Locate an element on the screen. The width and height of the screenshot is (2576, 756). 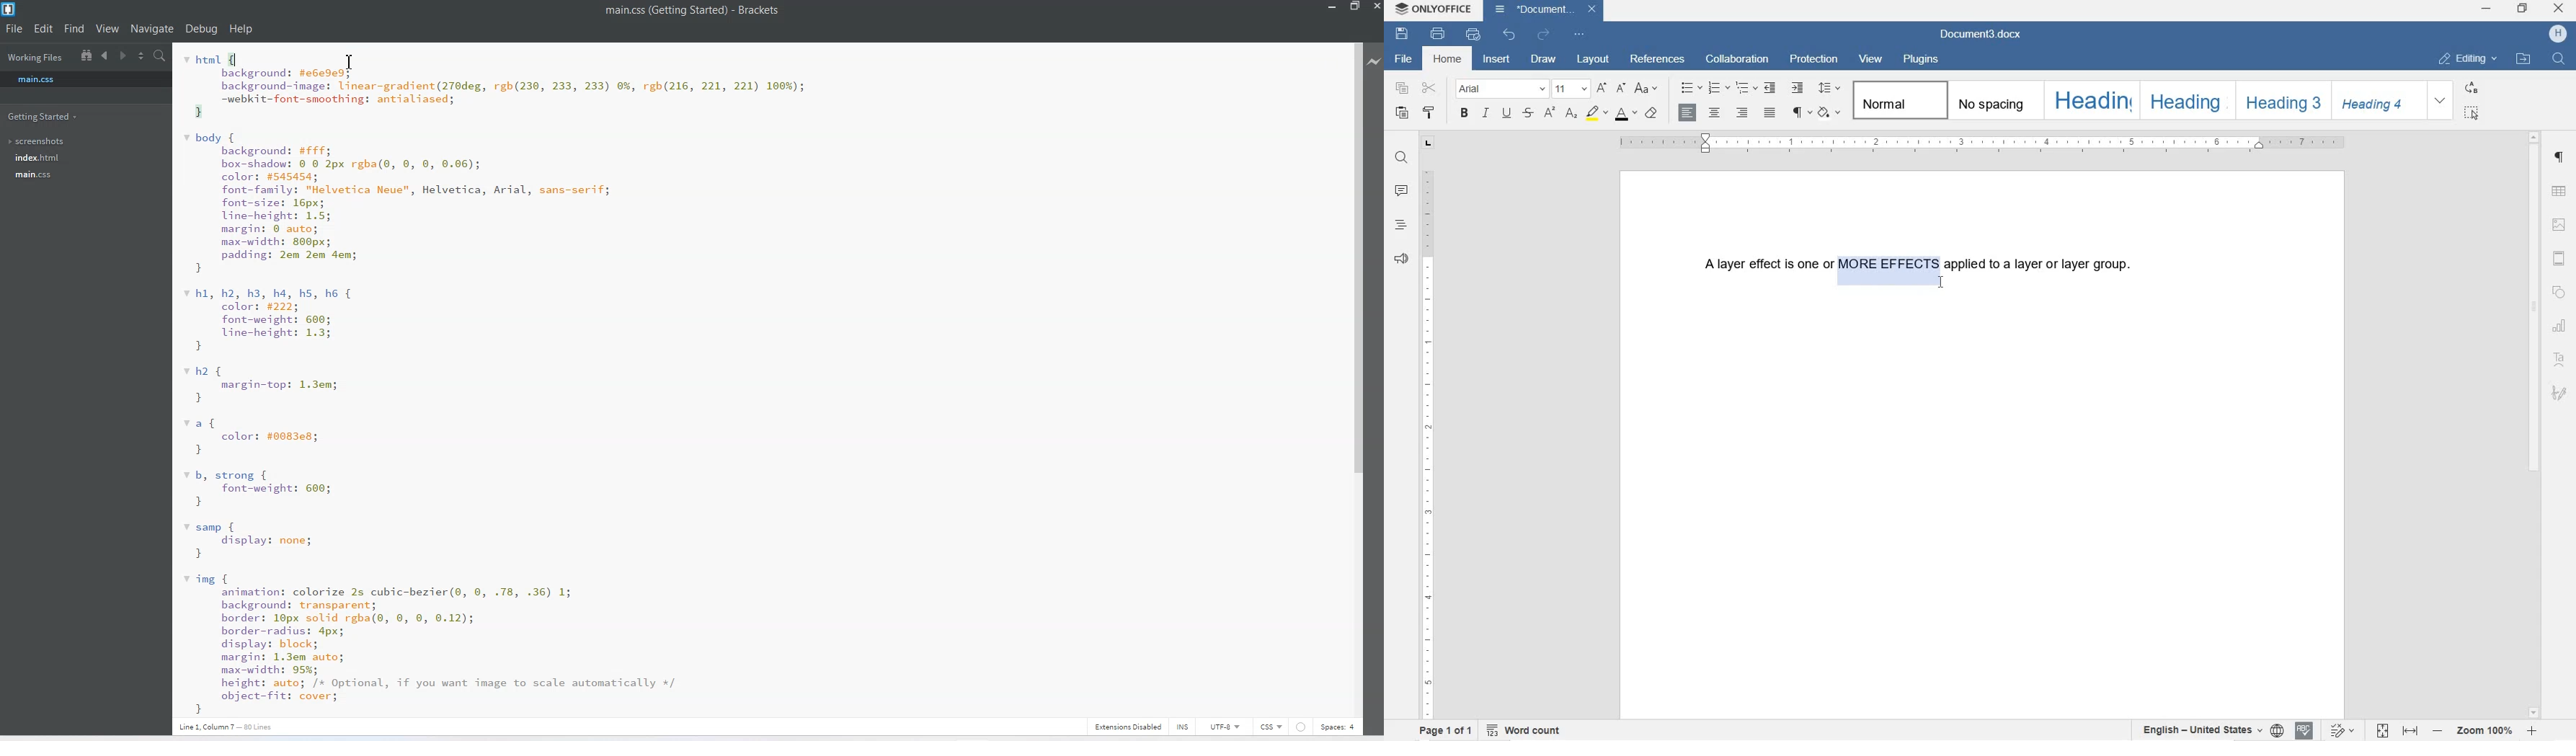
document3.docx is located at coordinates (1984, 35).